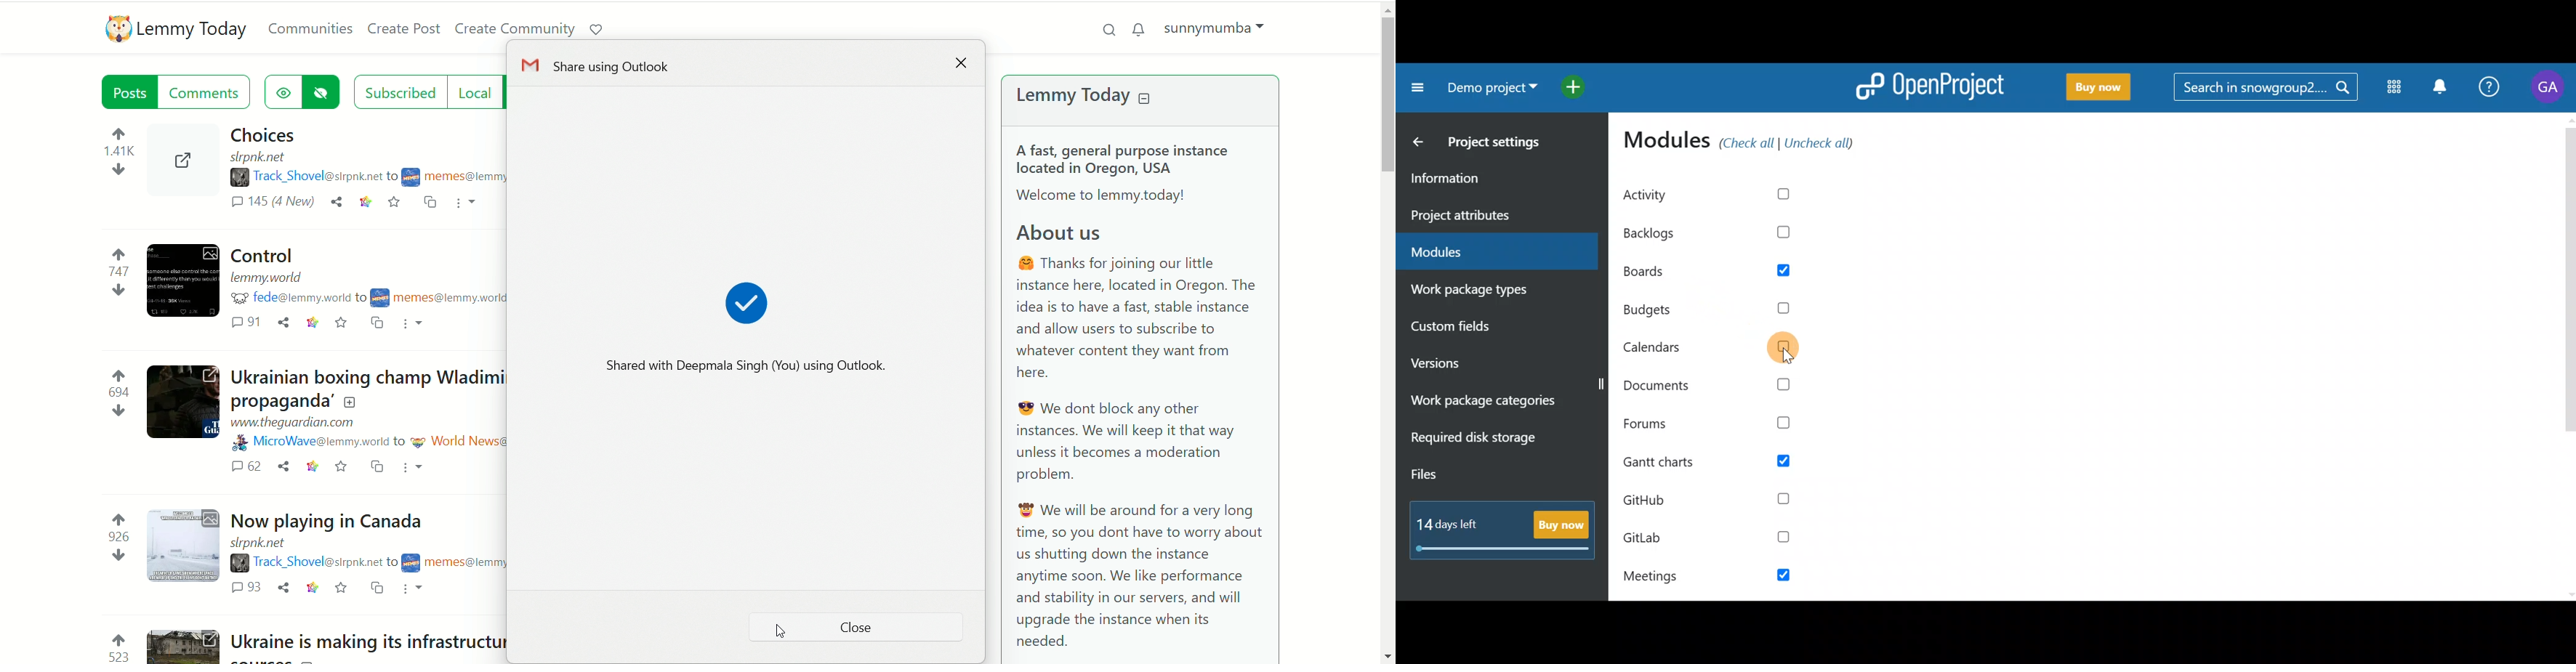 This screenshot has height=672, width=2576. What do you see at coordinates (377, 322) in the screenshot?
I see `cross post` at bounding box center [377, 322].